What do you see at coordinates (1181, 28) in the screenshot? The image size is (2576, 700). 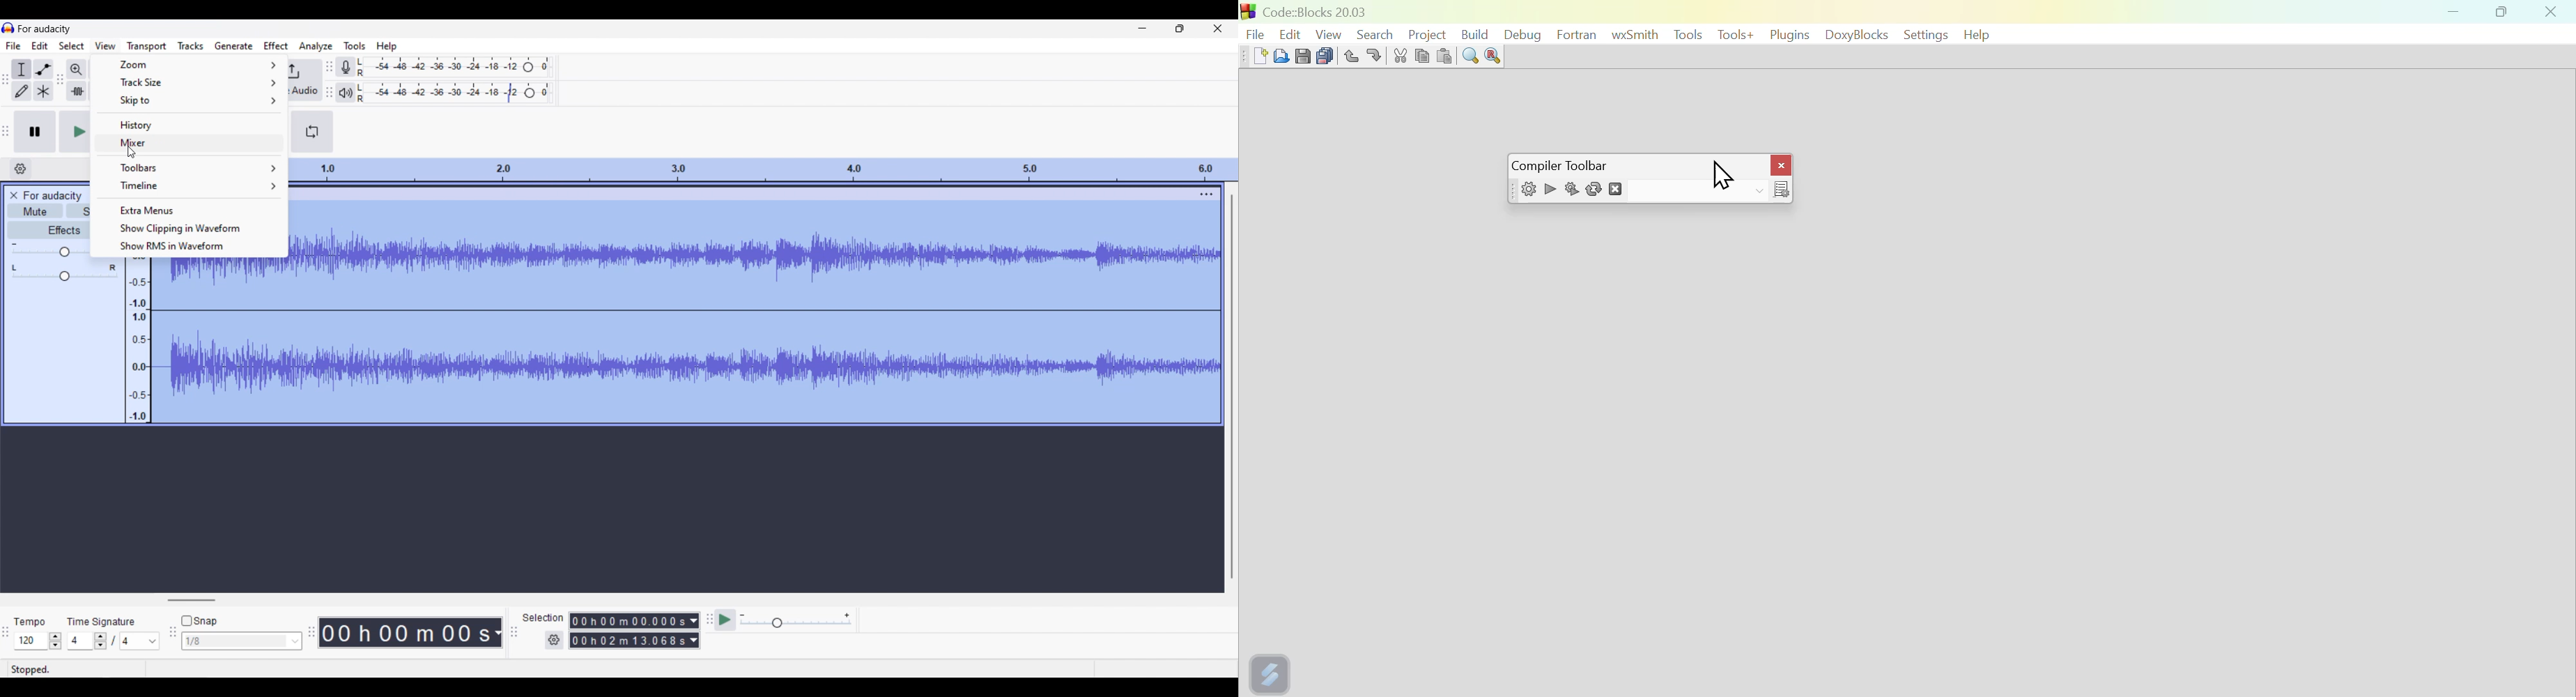 I see `Show in smaller tab` at bounding box center [1181, 28].